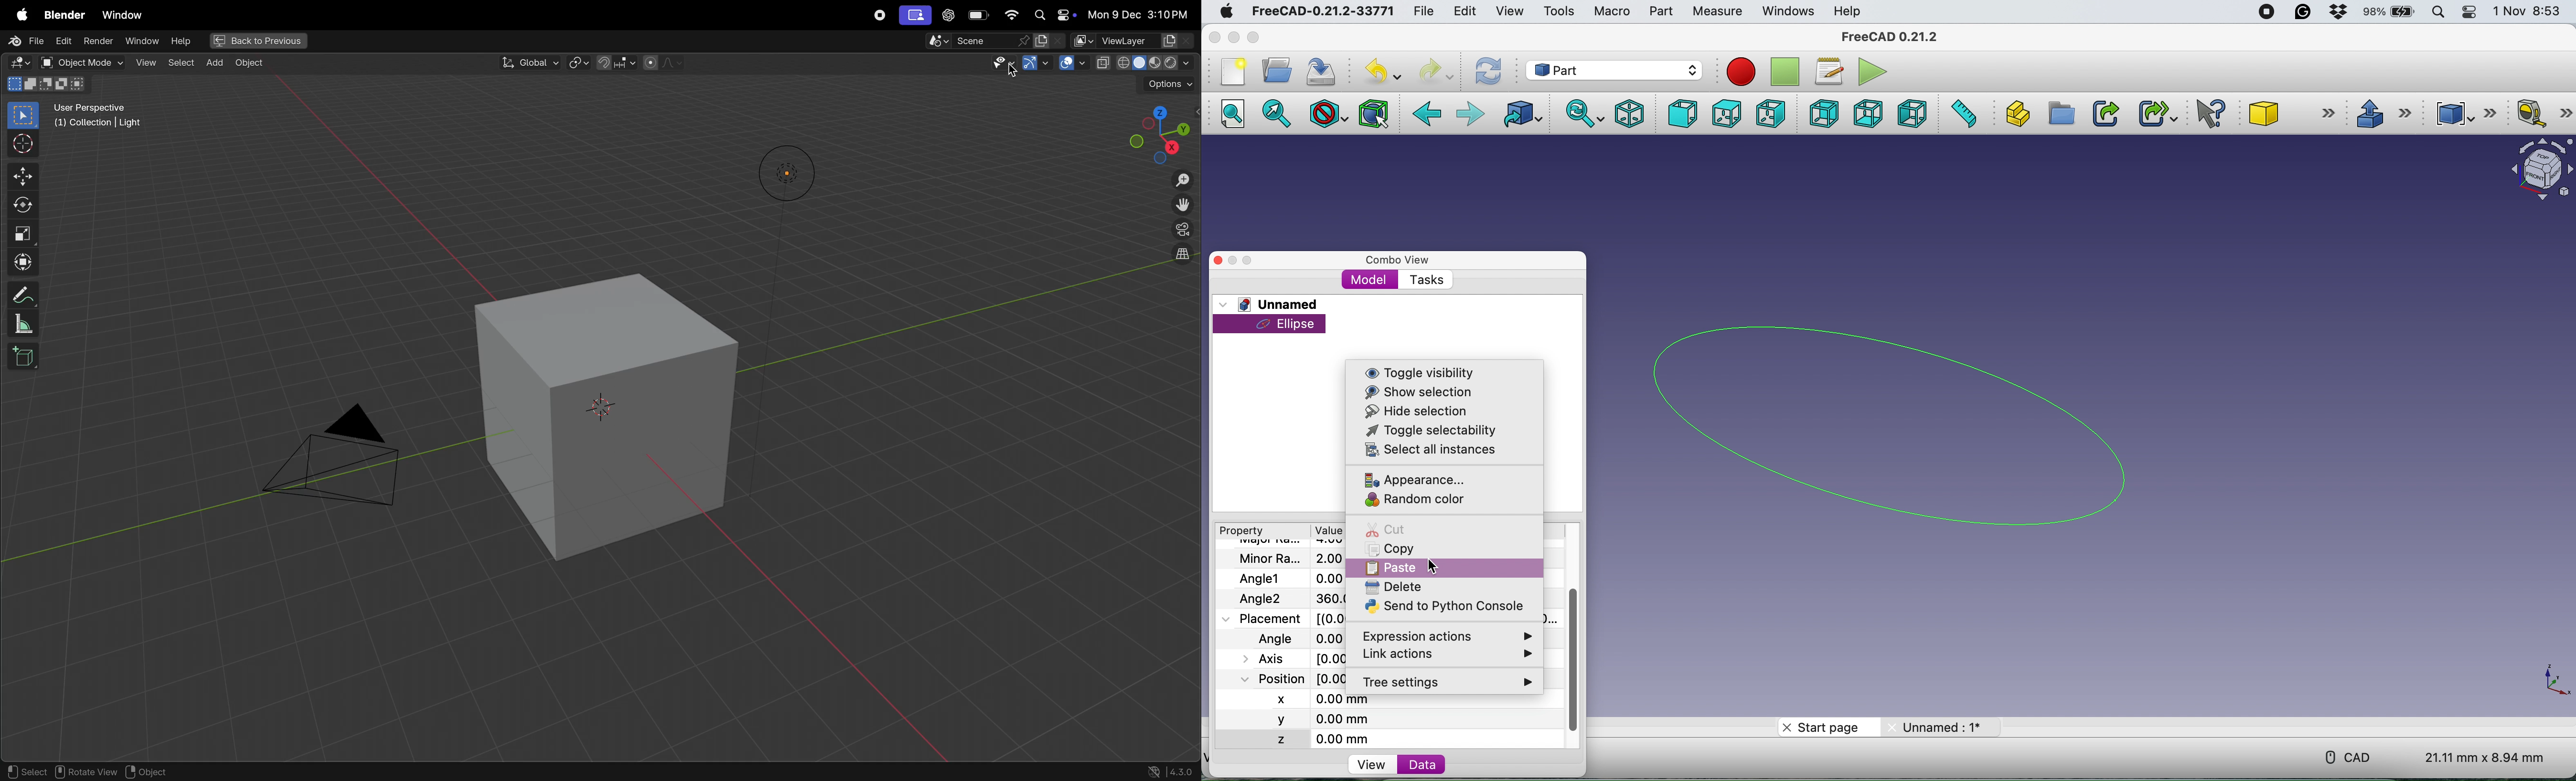  What do you see at coordinates (249, 65) in the screenshot?
I see `object` at bounding box center [249, 65].